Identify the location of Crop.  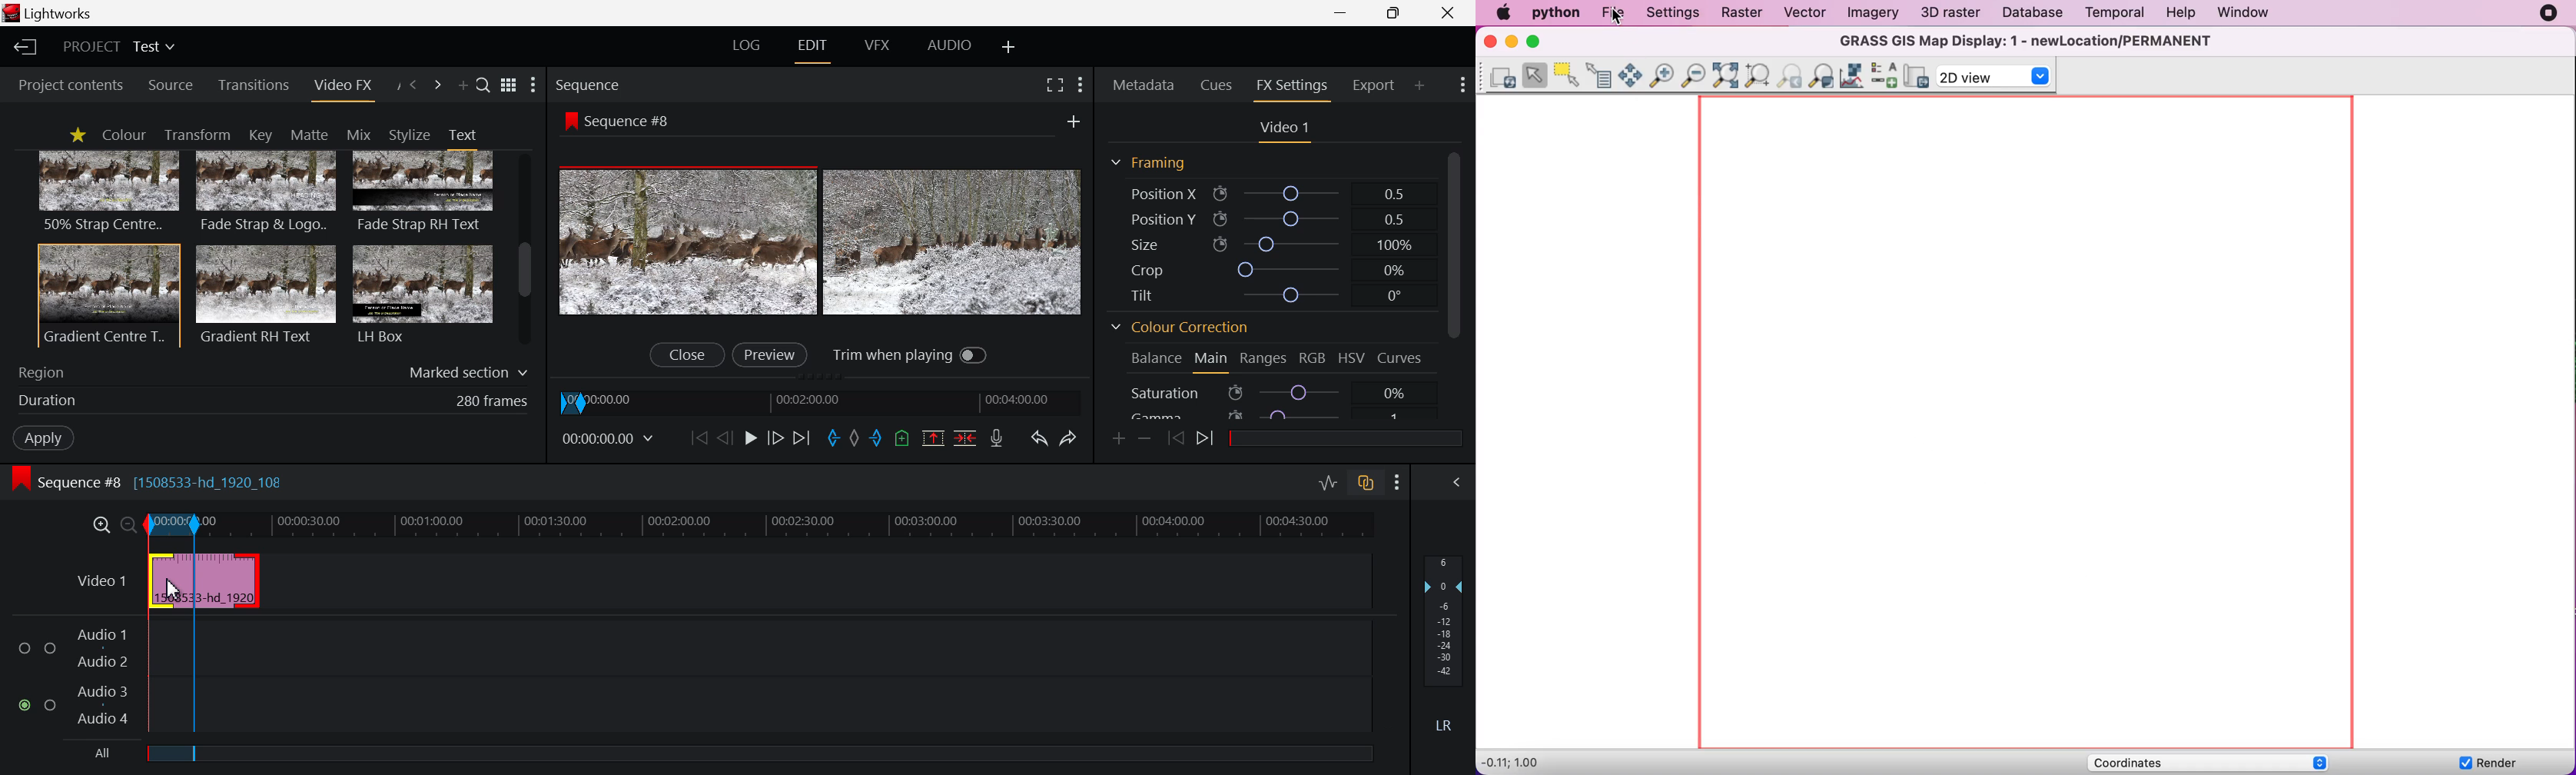
(1270, 270).